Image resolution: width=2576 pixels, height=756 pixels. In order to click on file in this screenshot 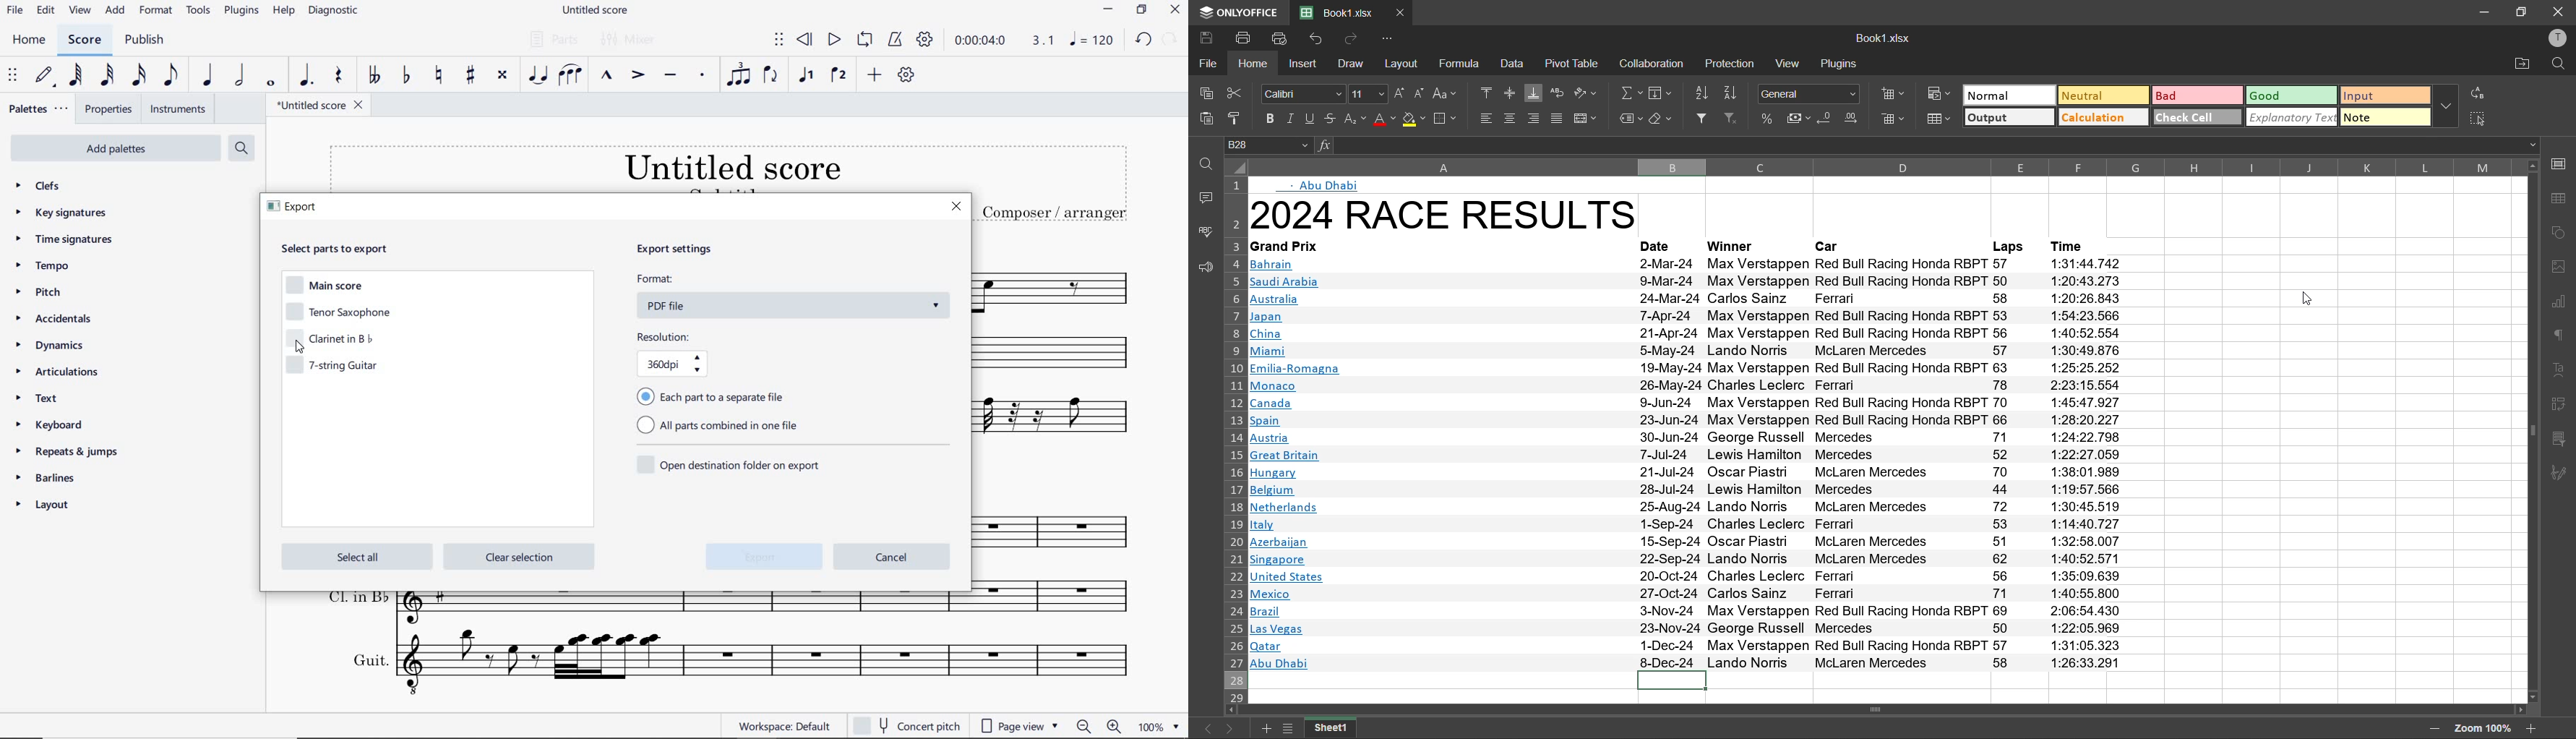, I will do `click(1204, 66)`.